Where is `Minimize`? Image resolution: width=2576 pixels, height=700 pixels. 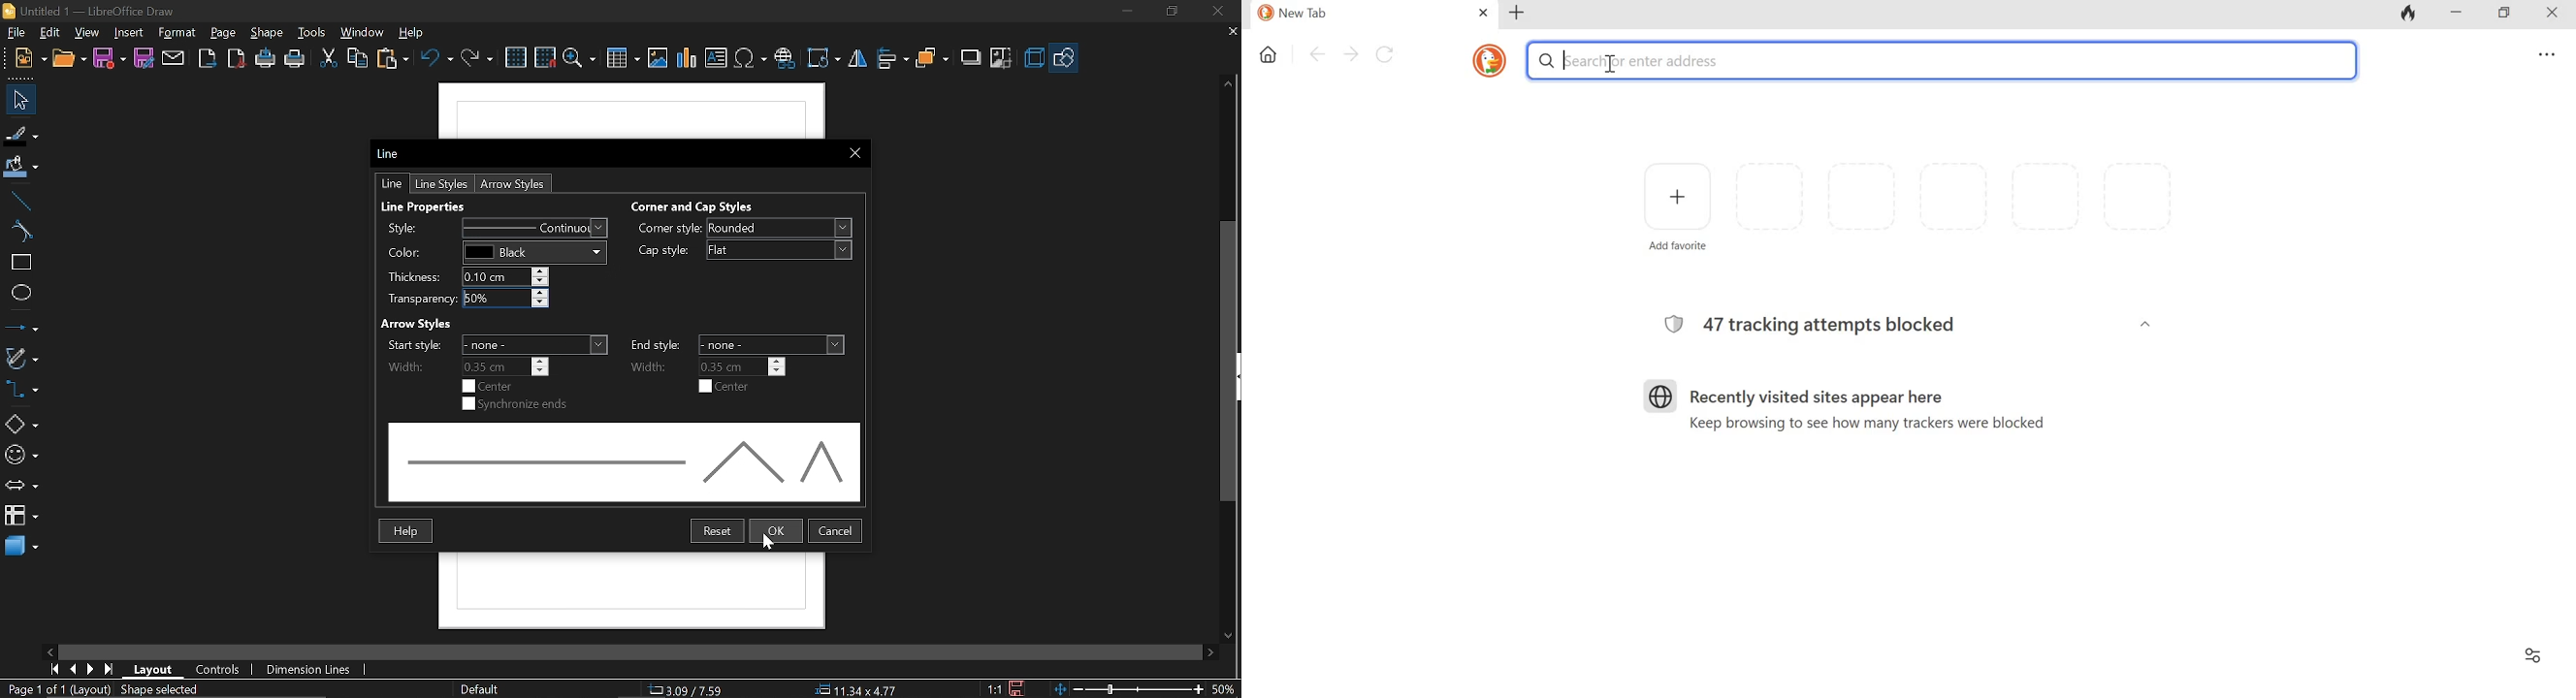 Minimize is located at coordinates (1125, 13).